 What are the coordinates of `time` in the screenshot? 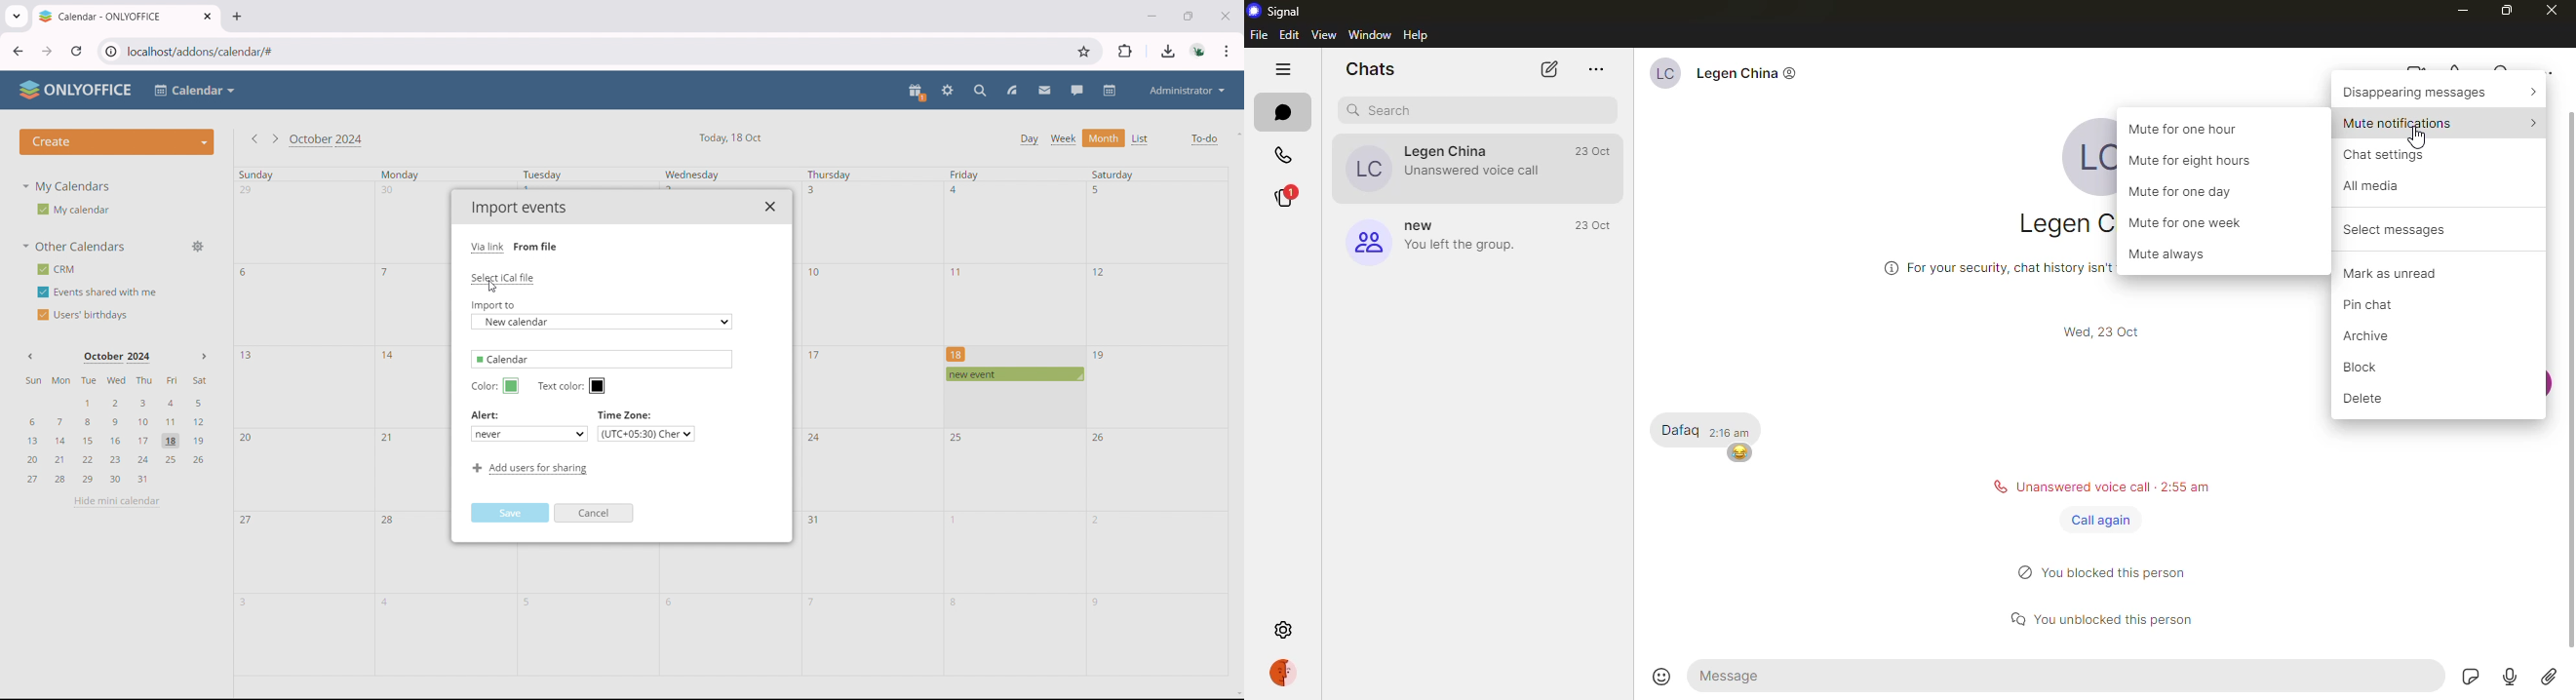 It's located at (1734, 432).